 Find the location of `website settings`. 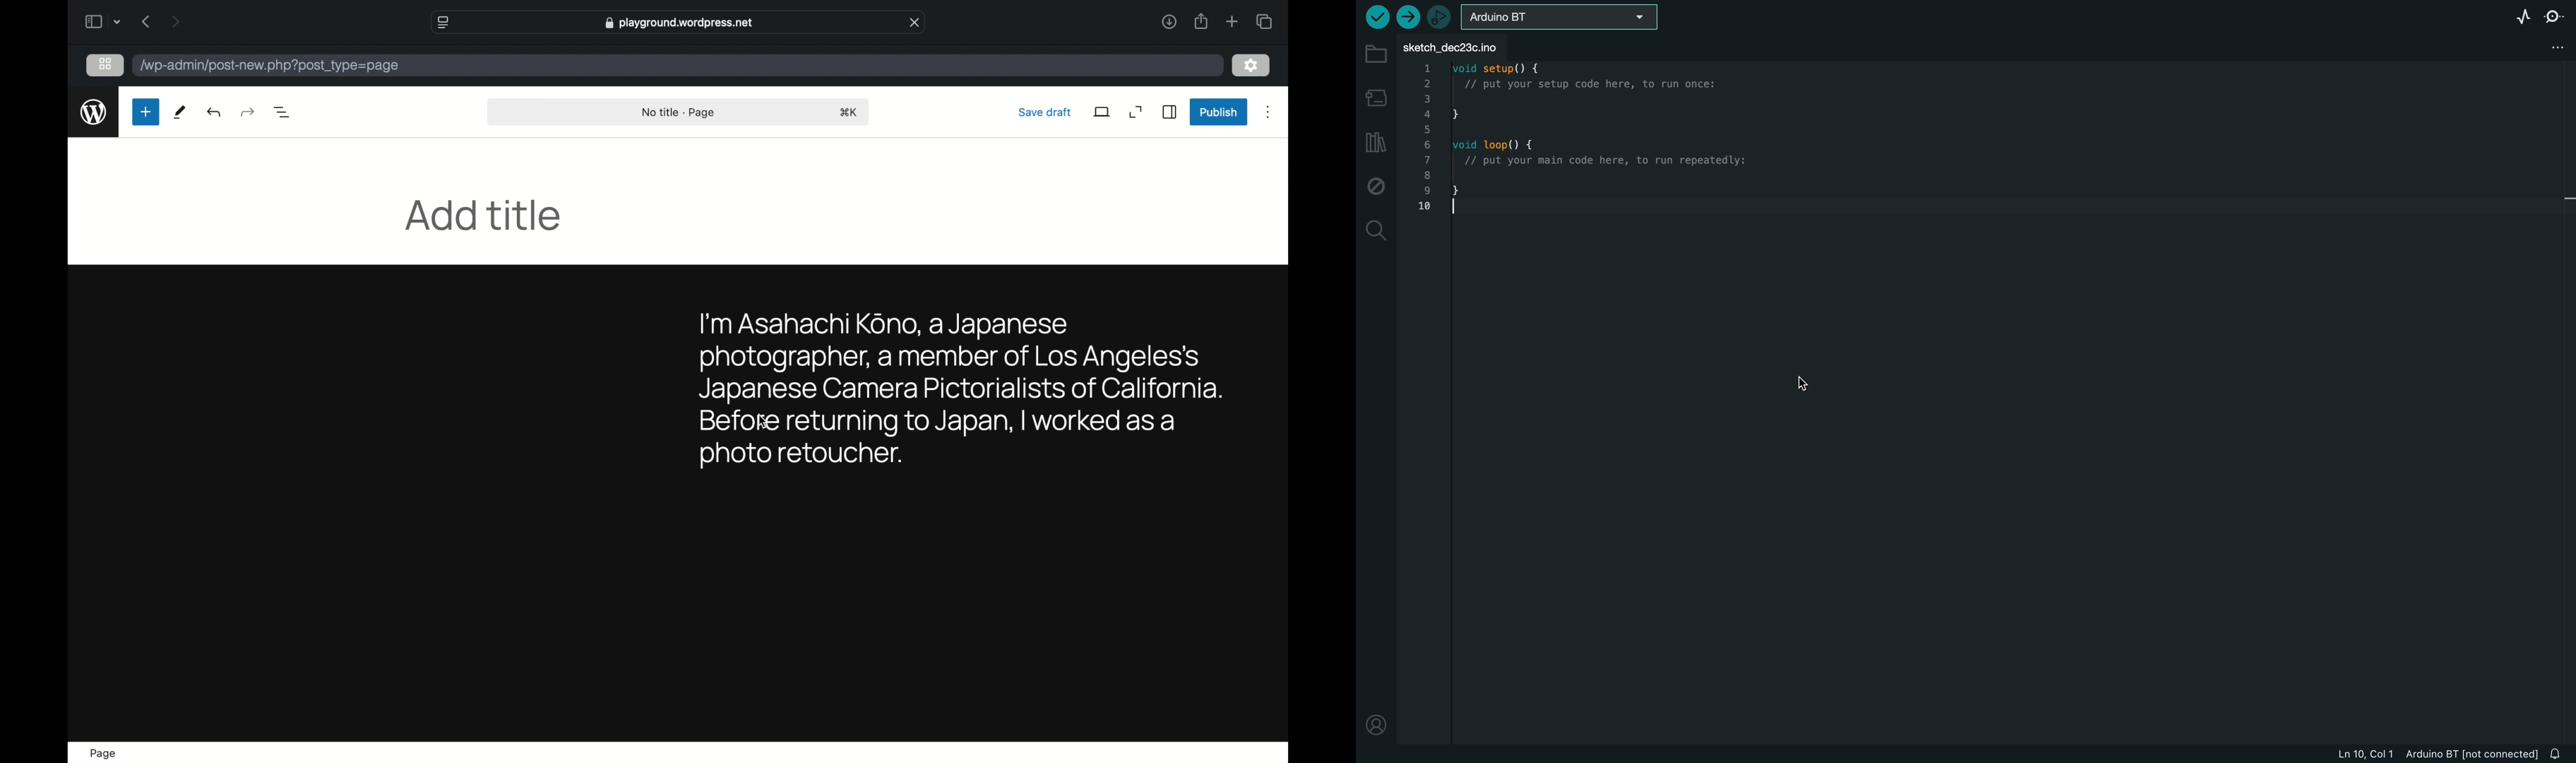

website settings is located at coordinates (441, 23).